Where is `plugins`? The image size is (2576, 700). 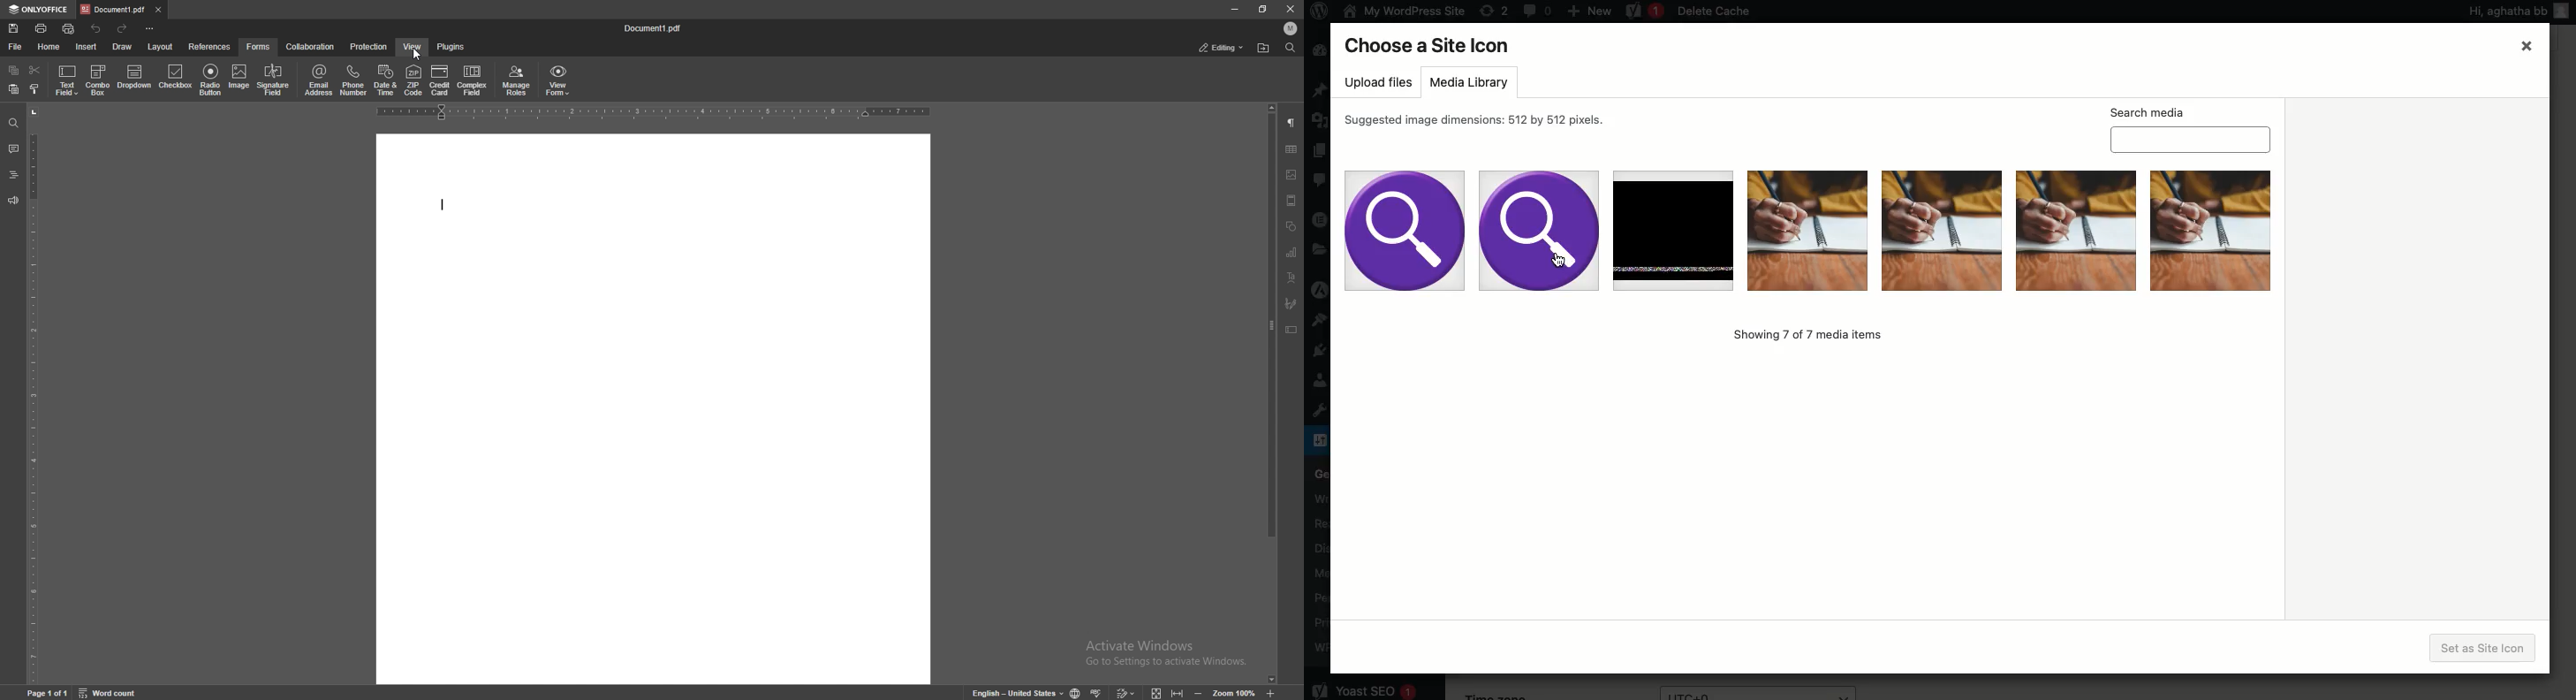 plugins is located at coordinates (452, 46).